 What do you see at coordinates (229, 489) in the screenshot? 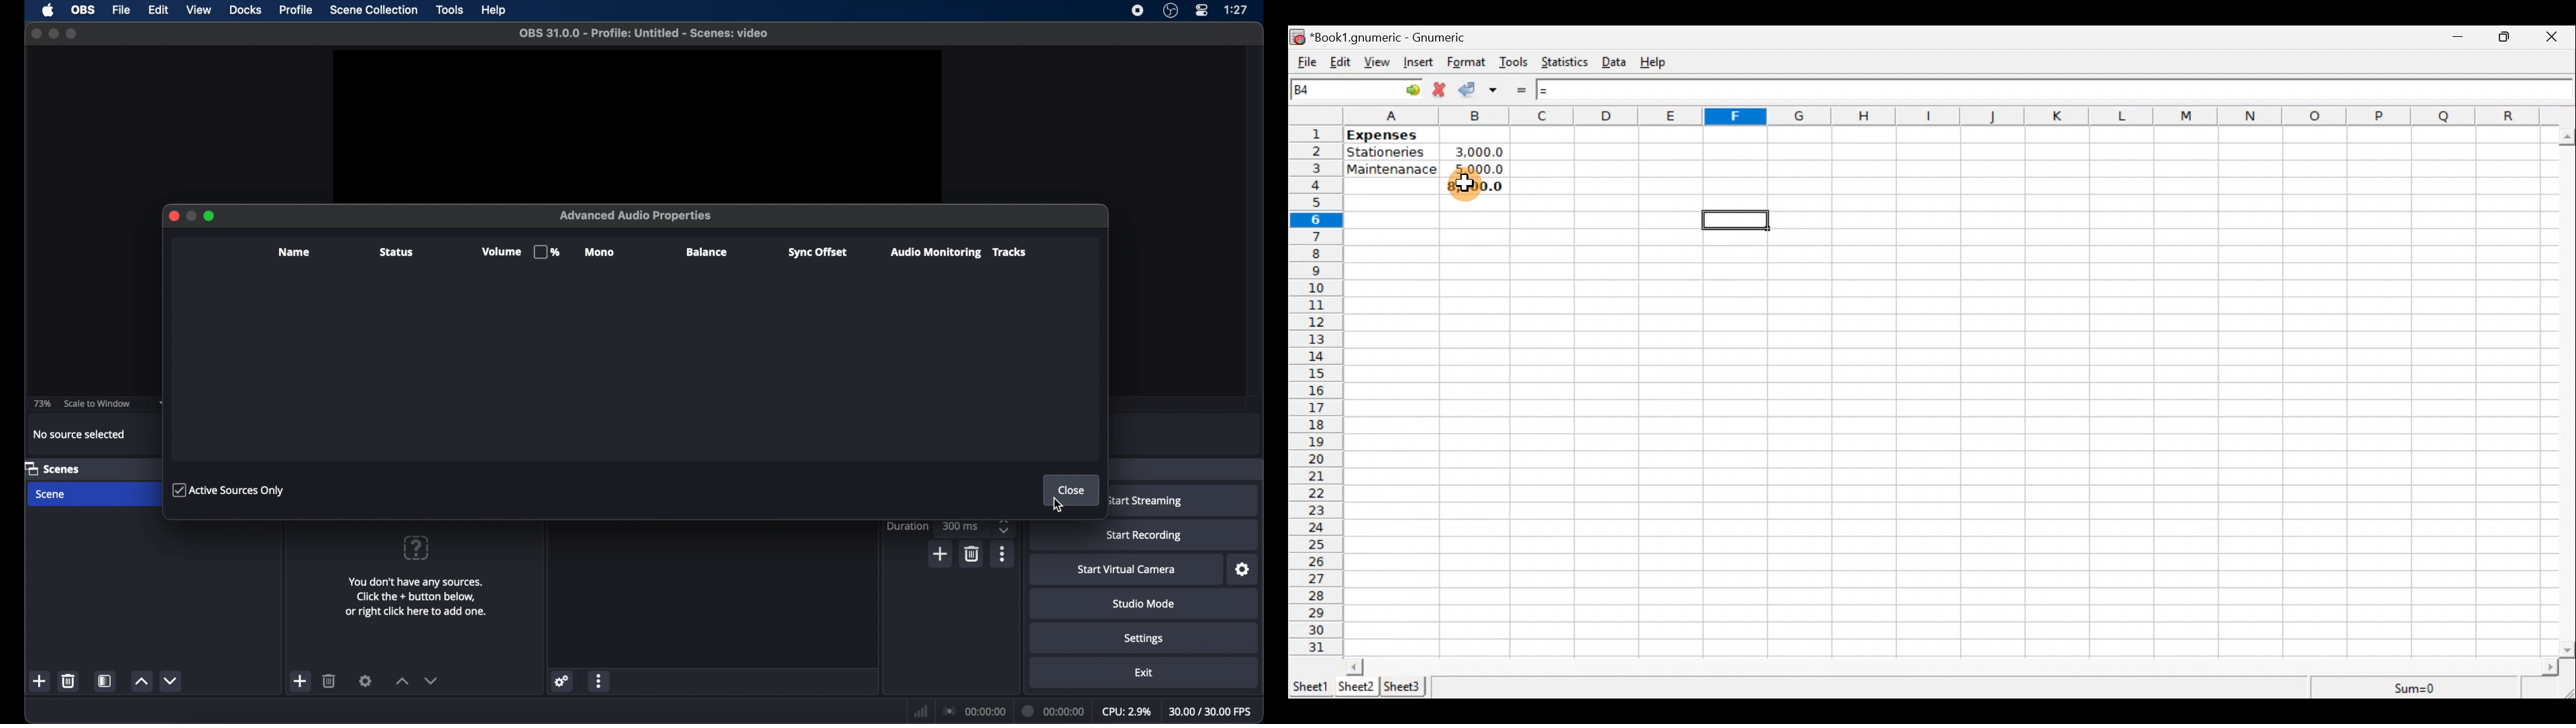
I see `active sources  only` at bounding box center [229, 489].